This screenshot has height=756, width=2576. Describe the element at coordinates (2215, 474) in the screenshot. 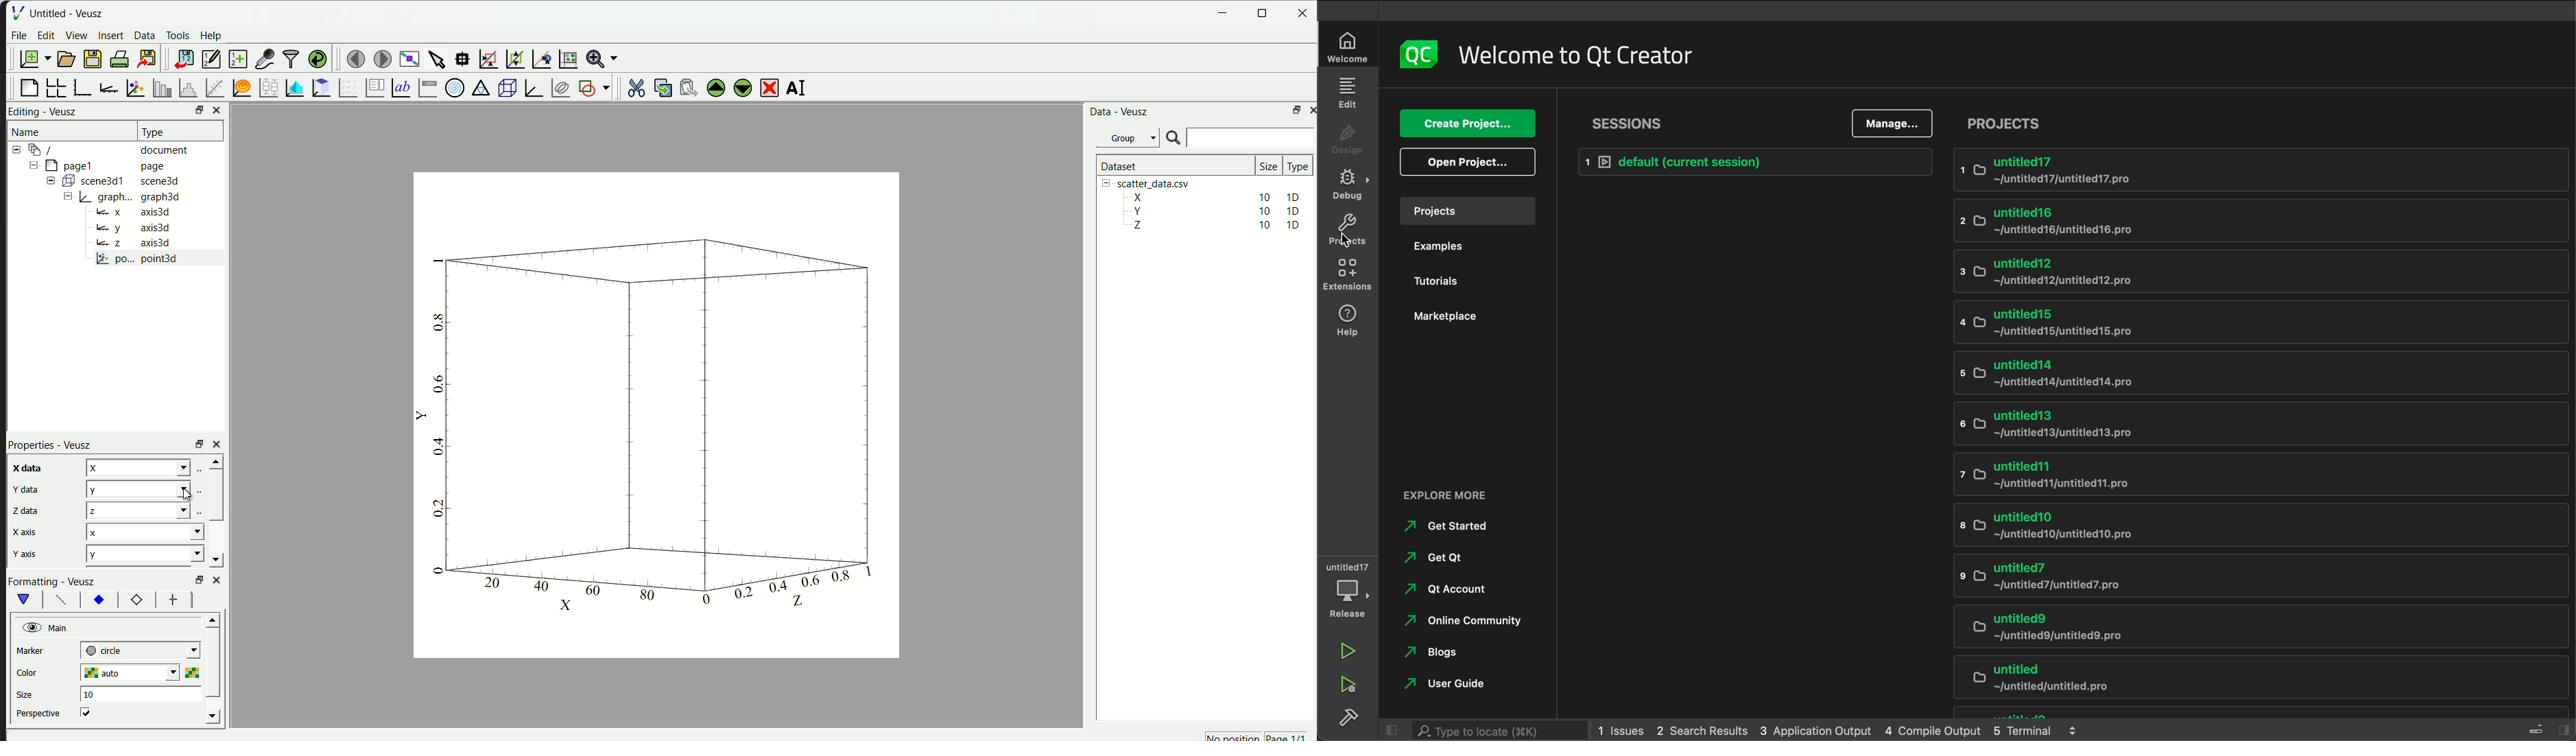

I see `untitled 11` at that location.